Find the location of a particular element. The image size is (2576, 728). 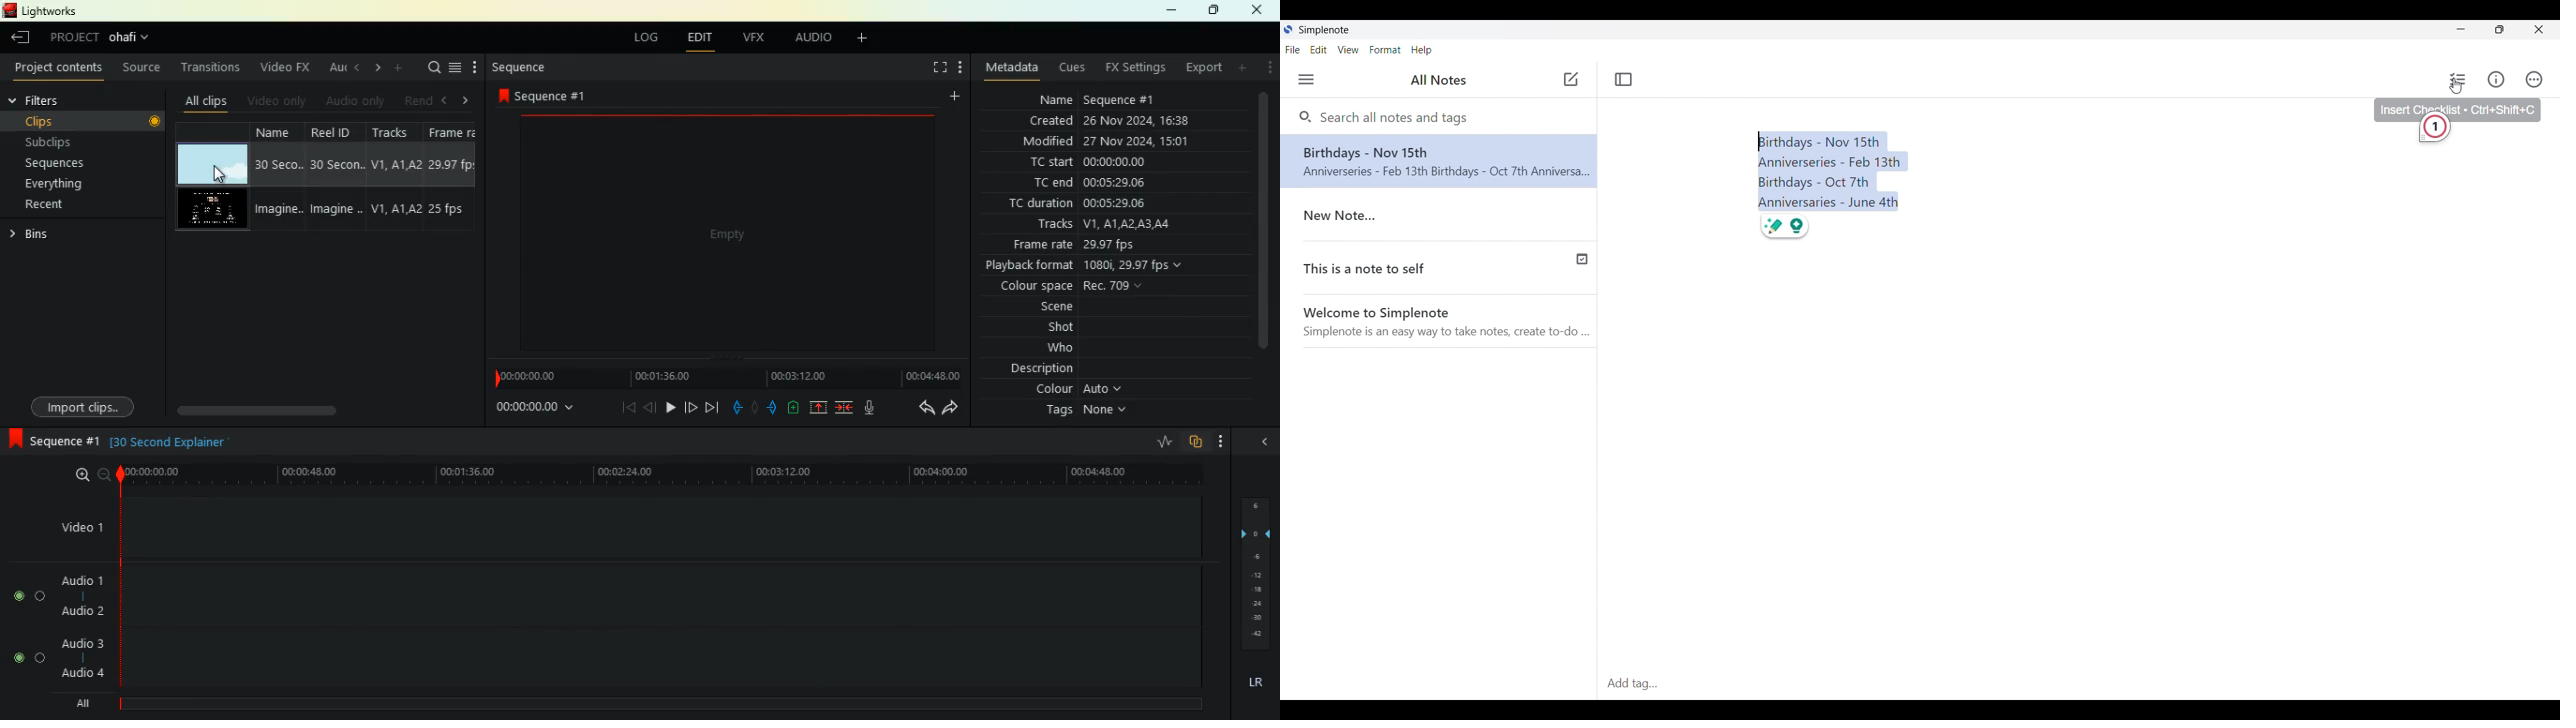

zoom is located at coordinates (83, 476).